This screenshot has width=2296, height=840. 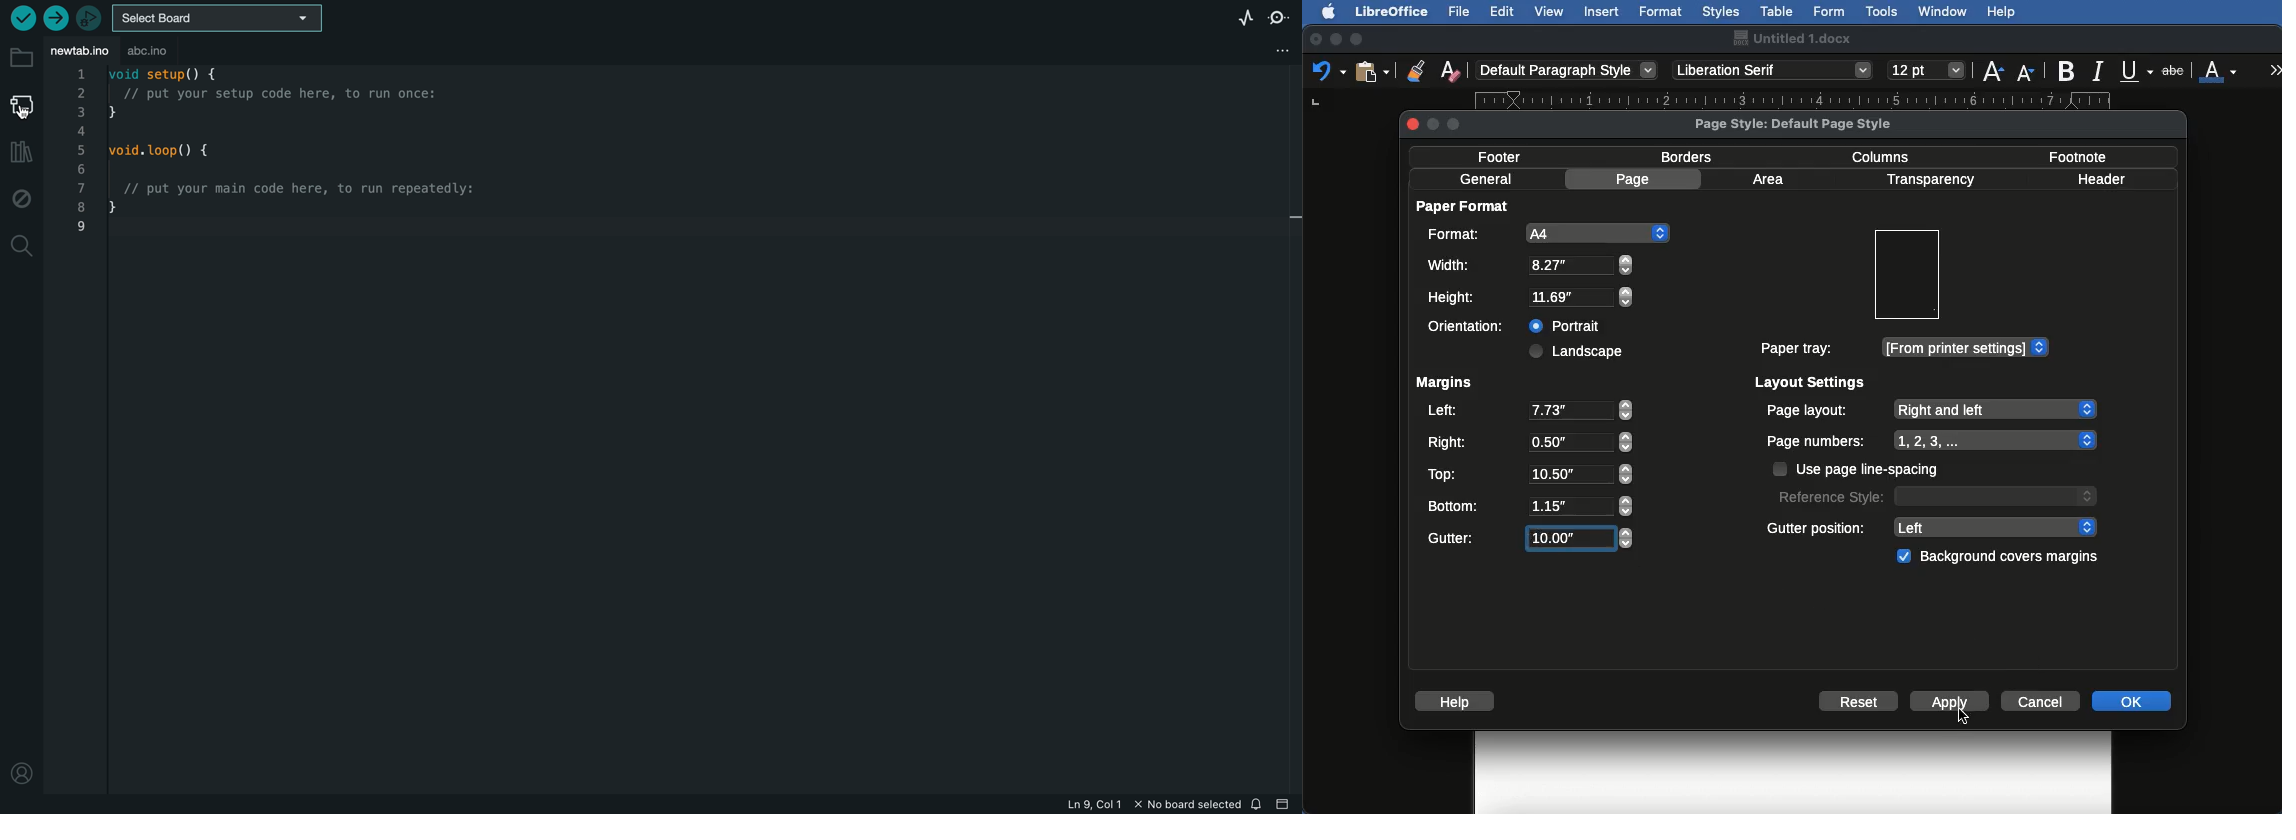 I want to click on Orientation, so click(x=1470, y=326).